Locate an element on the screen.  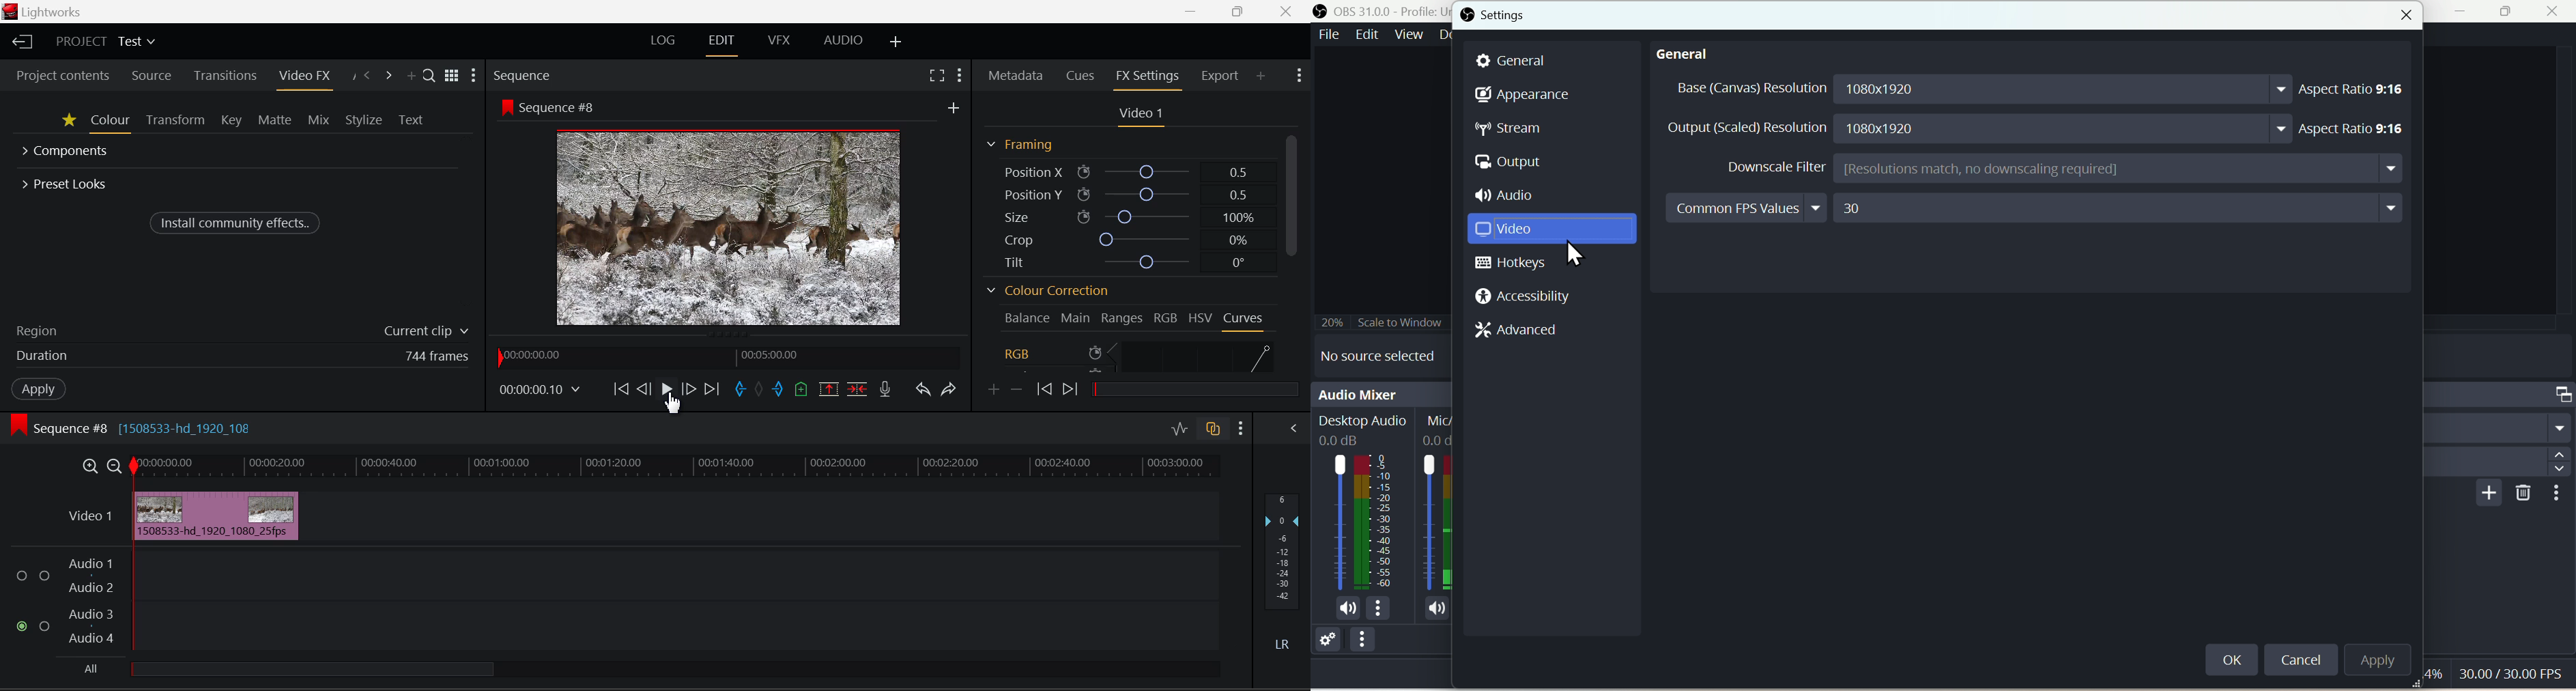
Source is located at coordinates (151, 76).